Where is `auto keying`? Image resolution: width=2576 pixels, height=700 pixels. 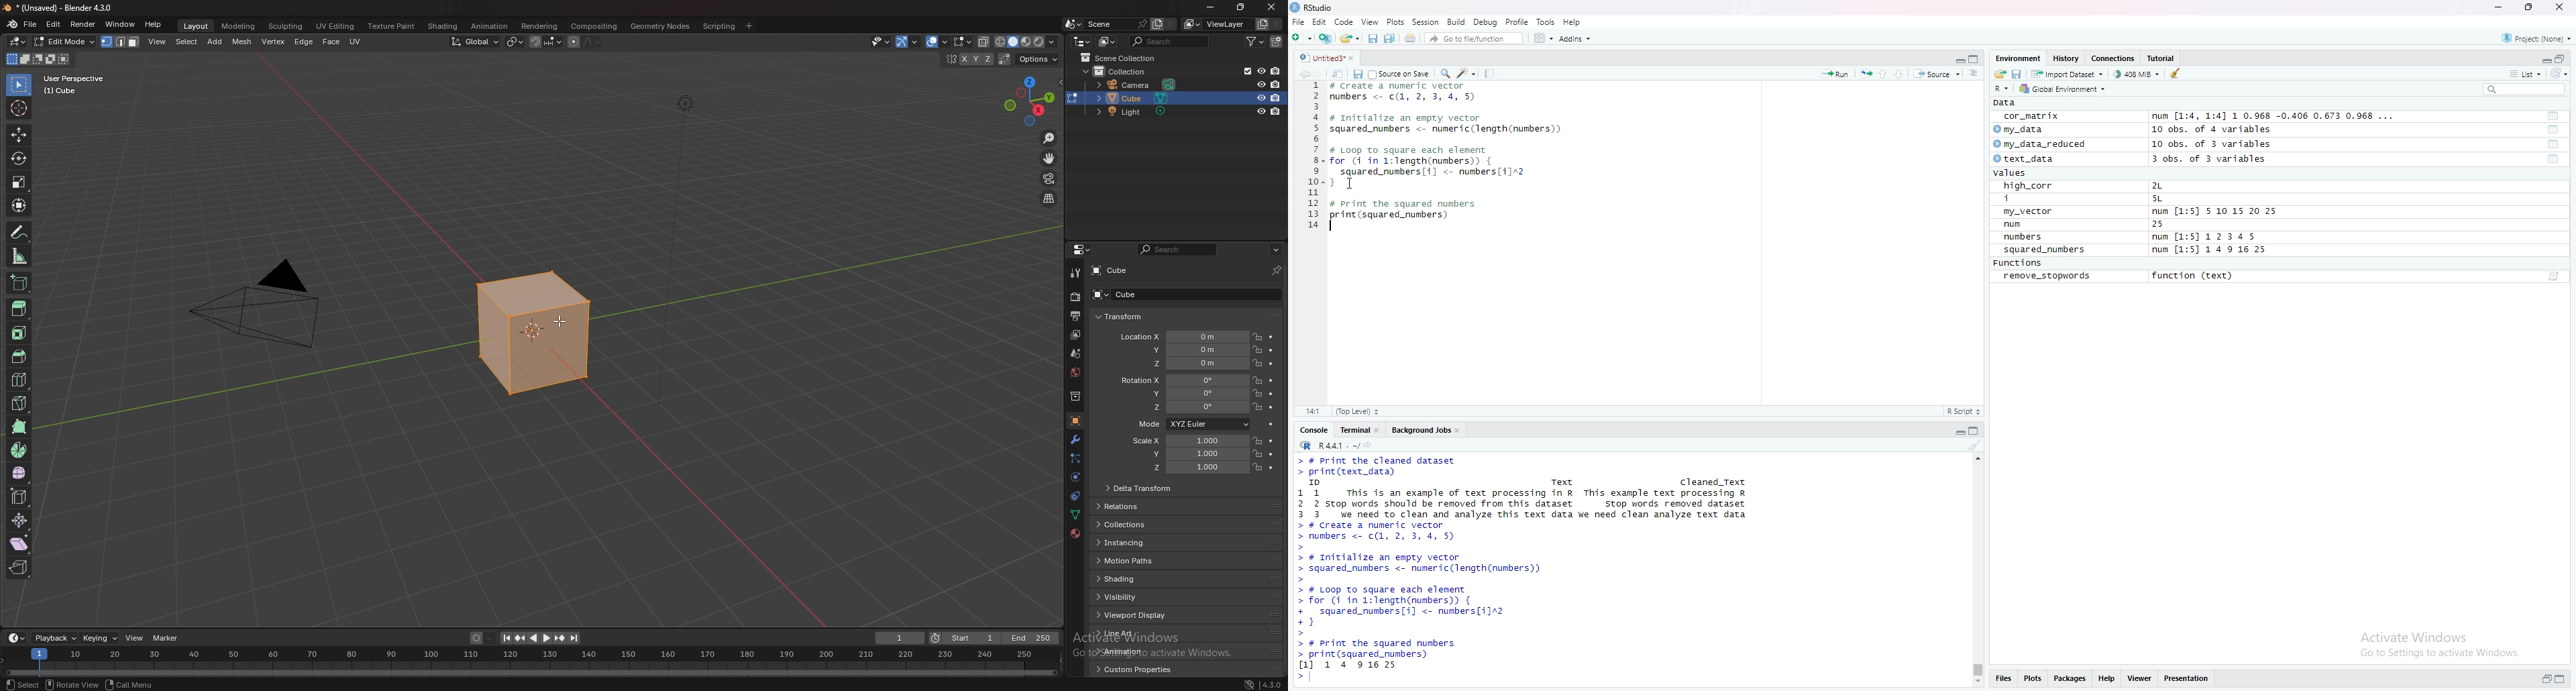 auto keying is located at coordinates (482, 638).